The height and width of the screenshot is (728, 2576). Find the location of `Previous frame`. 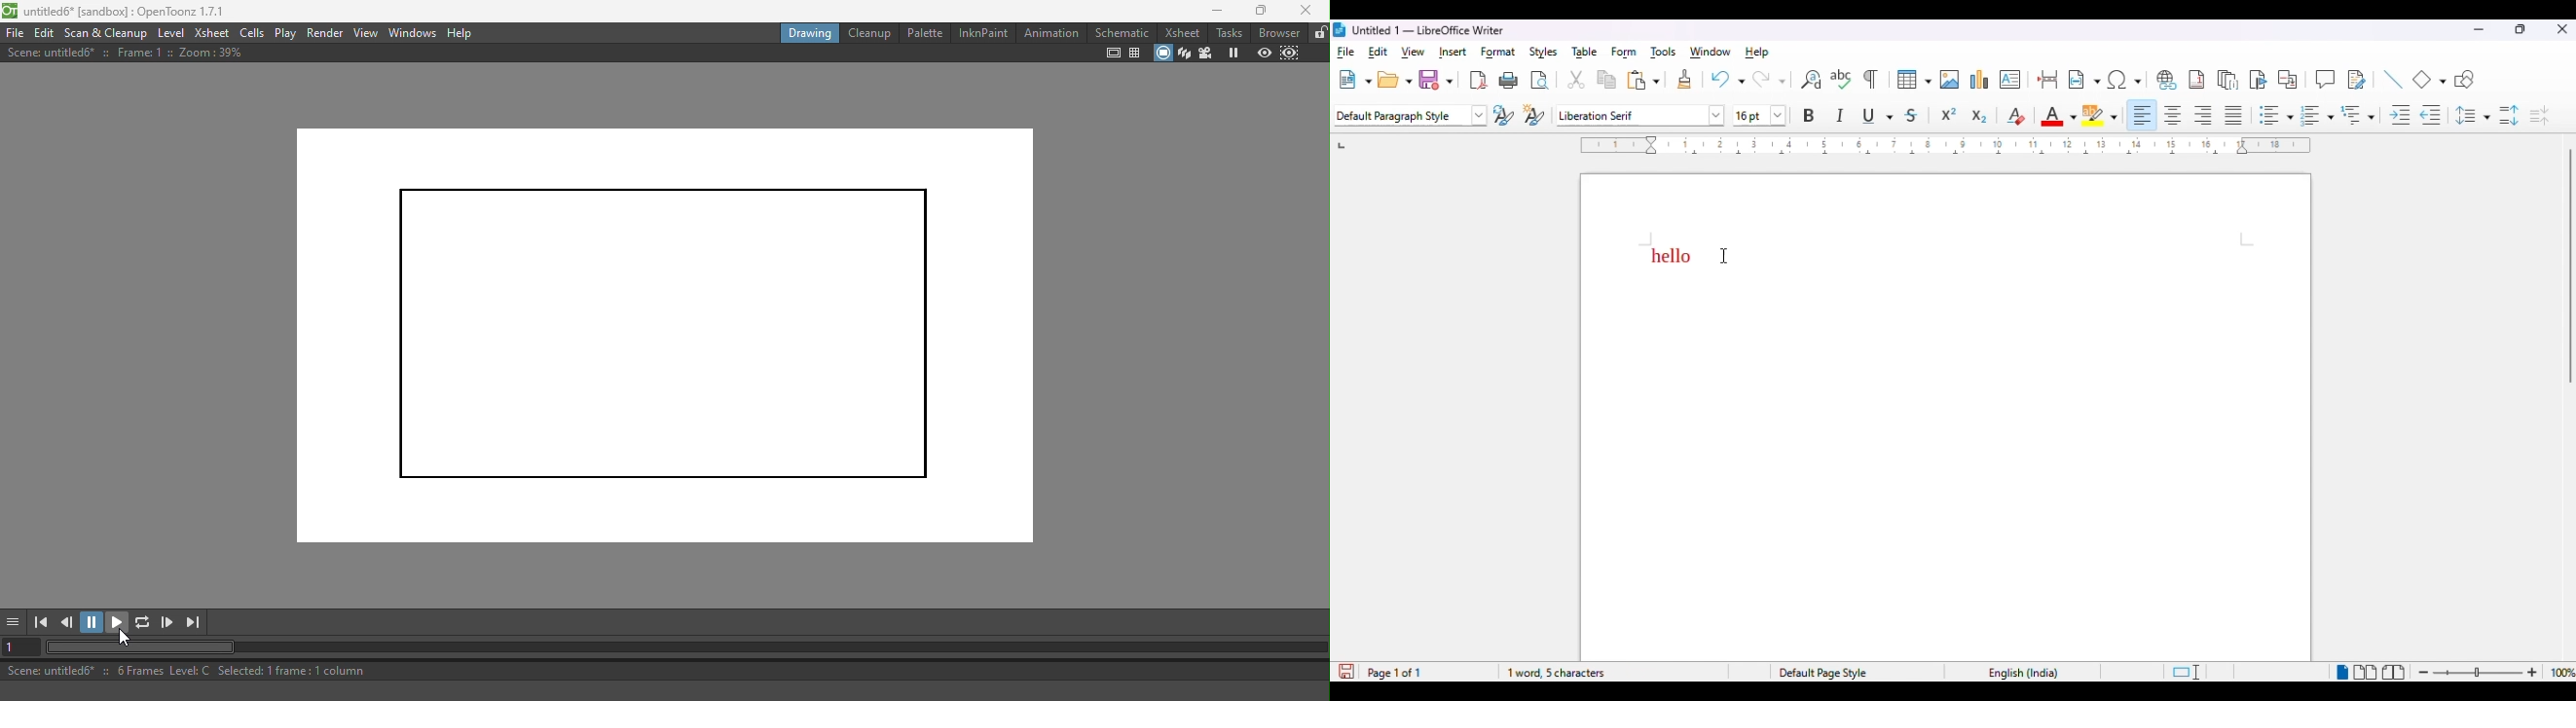

Previous frame is located at coordinates (67, 623).